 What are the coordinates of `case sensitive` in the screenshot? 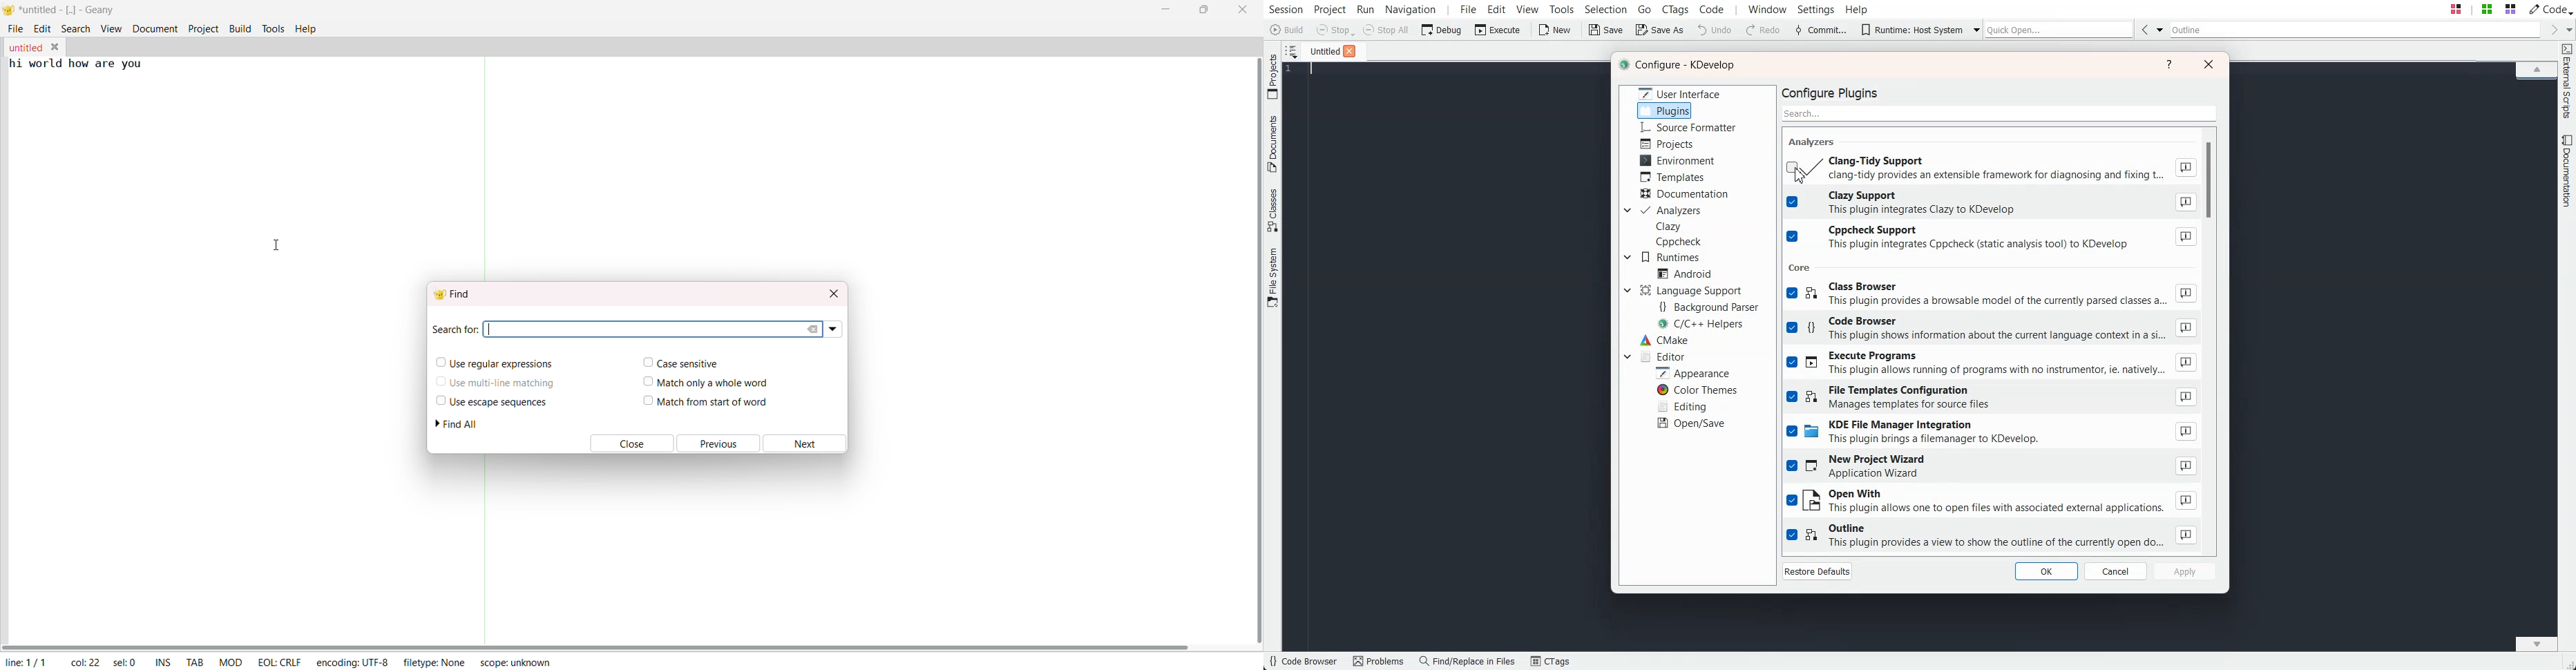 It's located at (687, 363).